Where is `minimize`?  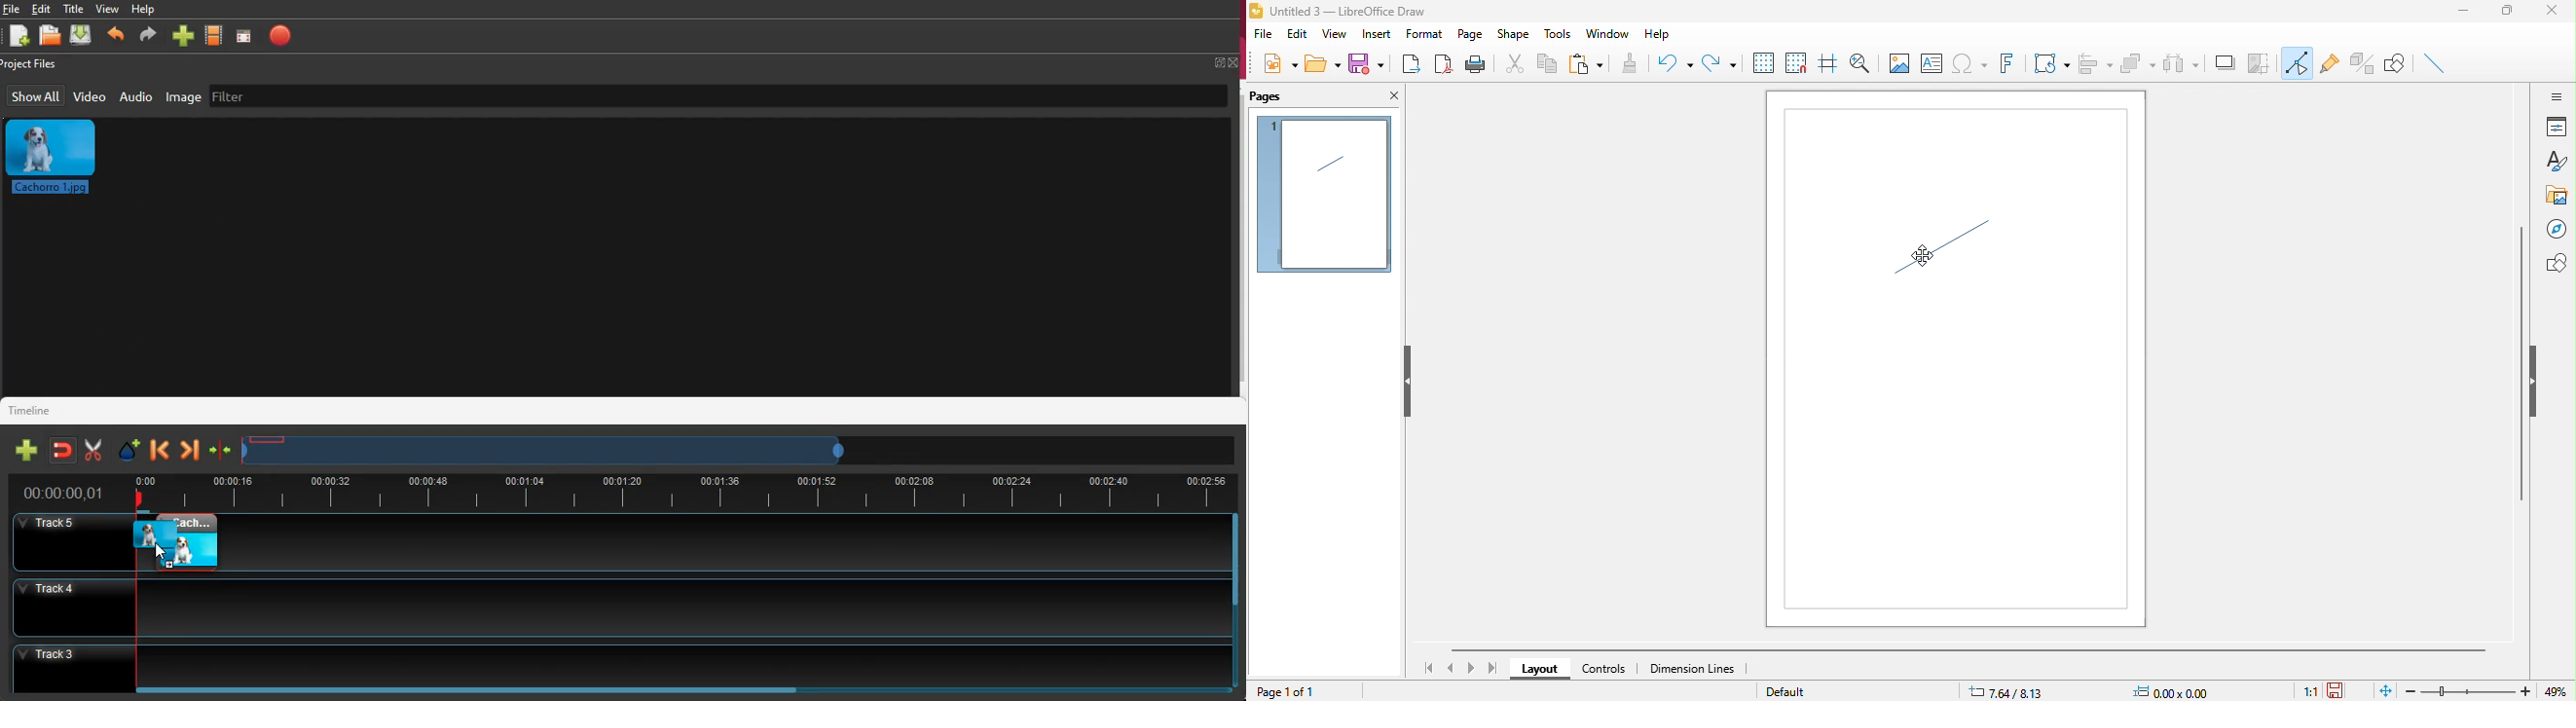
minimize is located at coordinates (2468, 14).